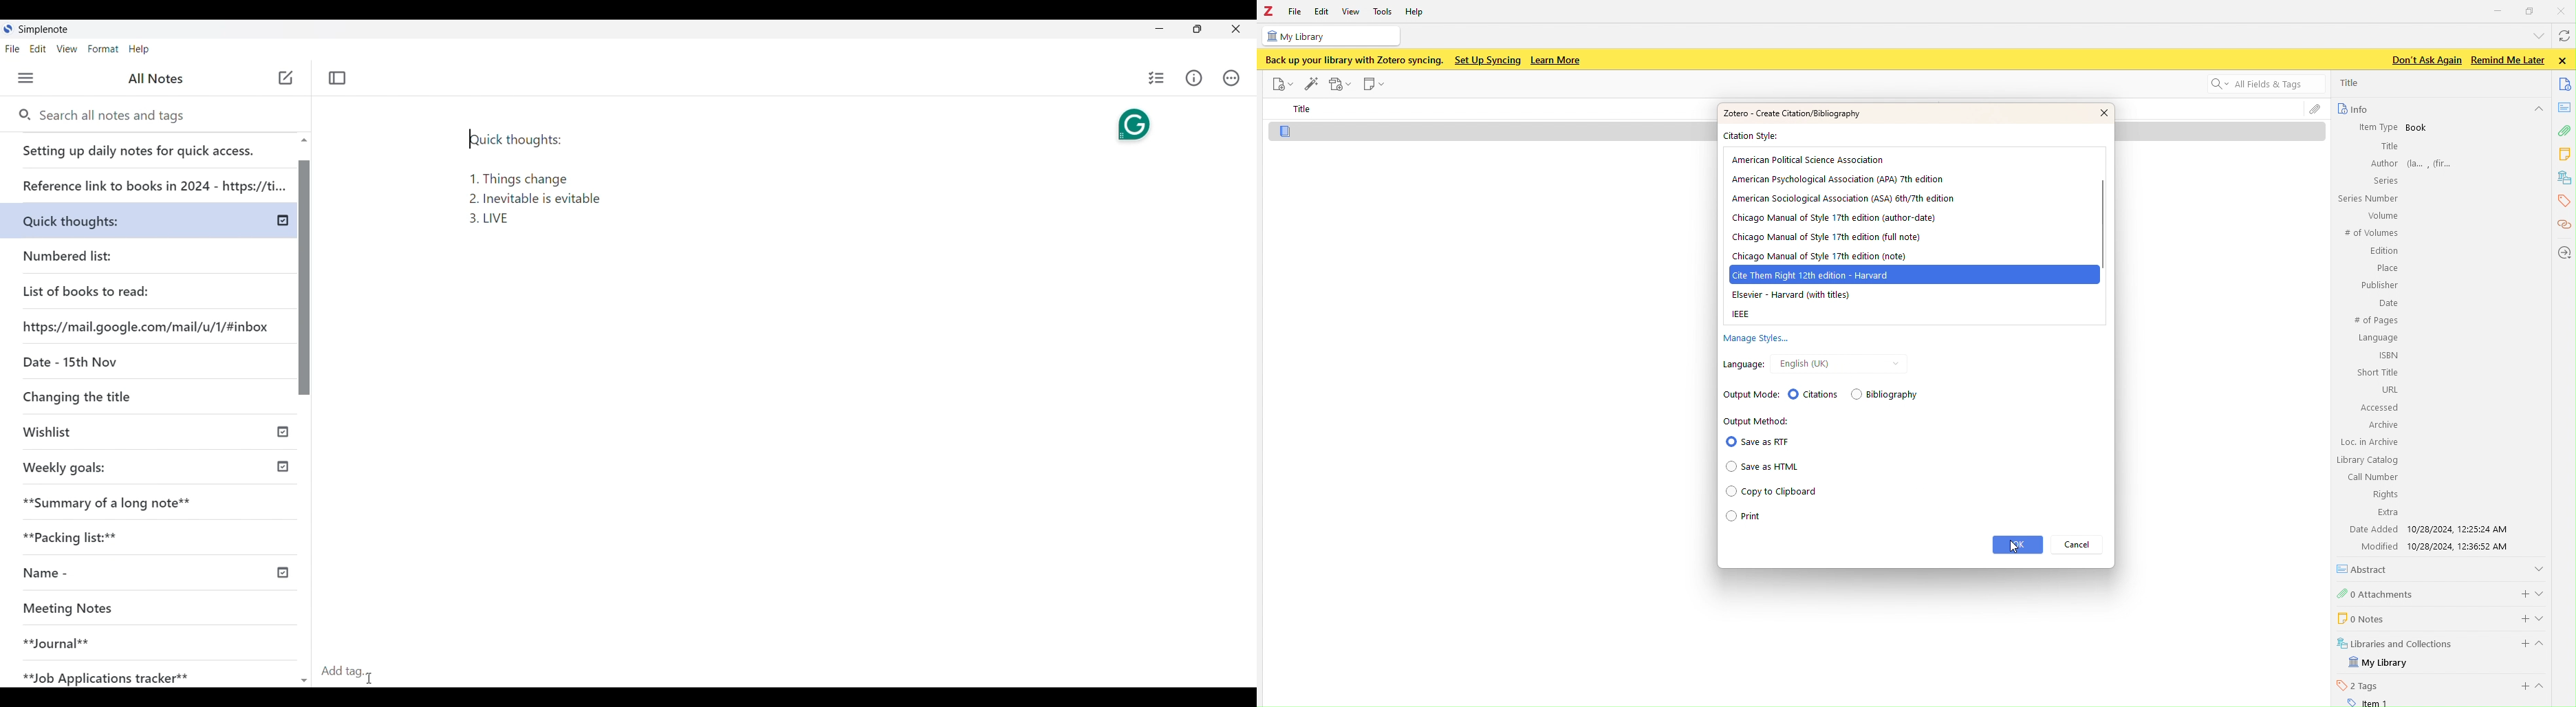  I want to click on Date, so click(2387, 304).